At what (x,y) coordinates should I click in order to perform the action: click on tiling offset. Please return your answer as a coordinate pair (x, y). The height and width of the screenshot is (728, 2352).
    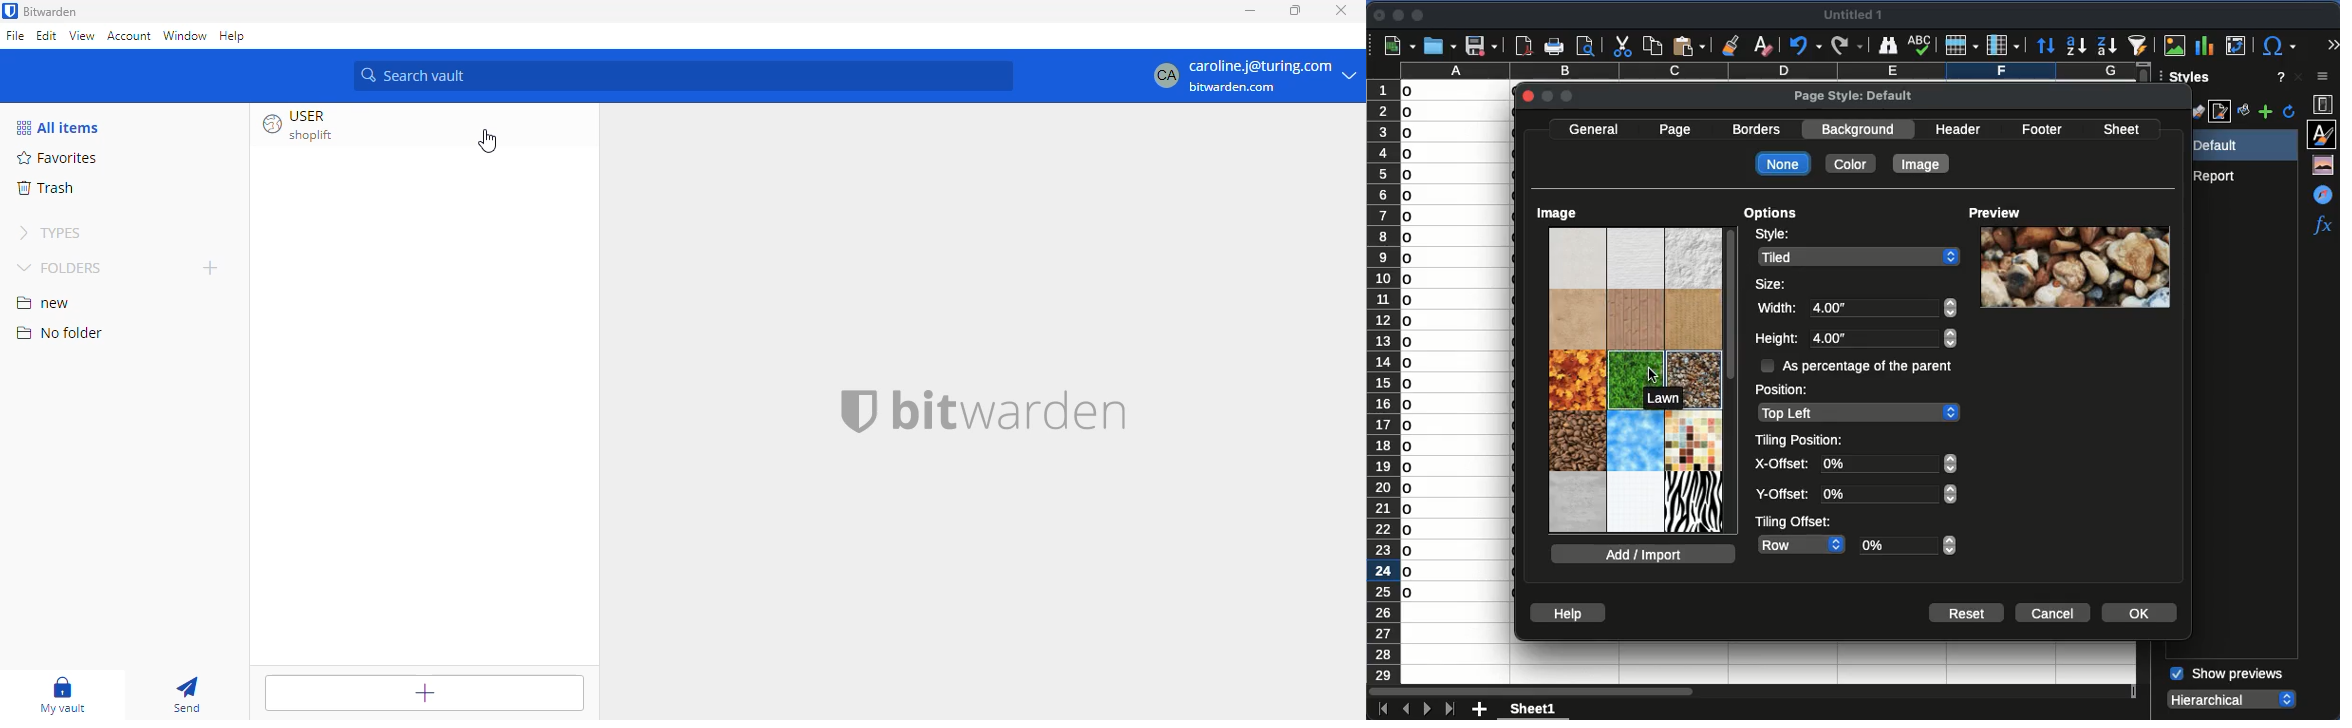
    Looking at the image, I should click on (1795, 521).